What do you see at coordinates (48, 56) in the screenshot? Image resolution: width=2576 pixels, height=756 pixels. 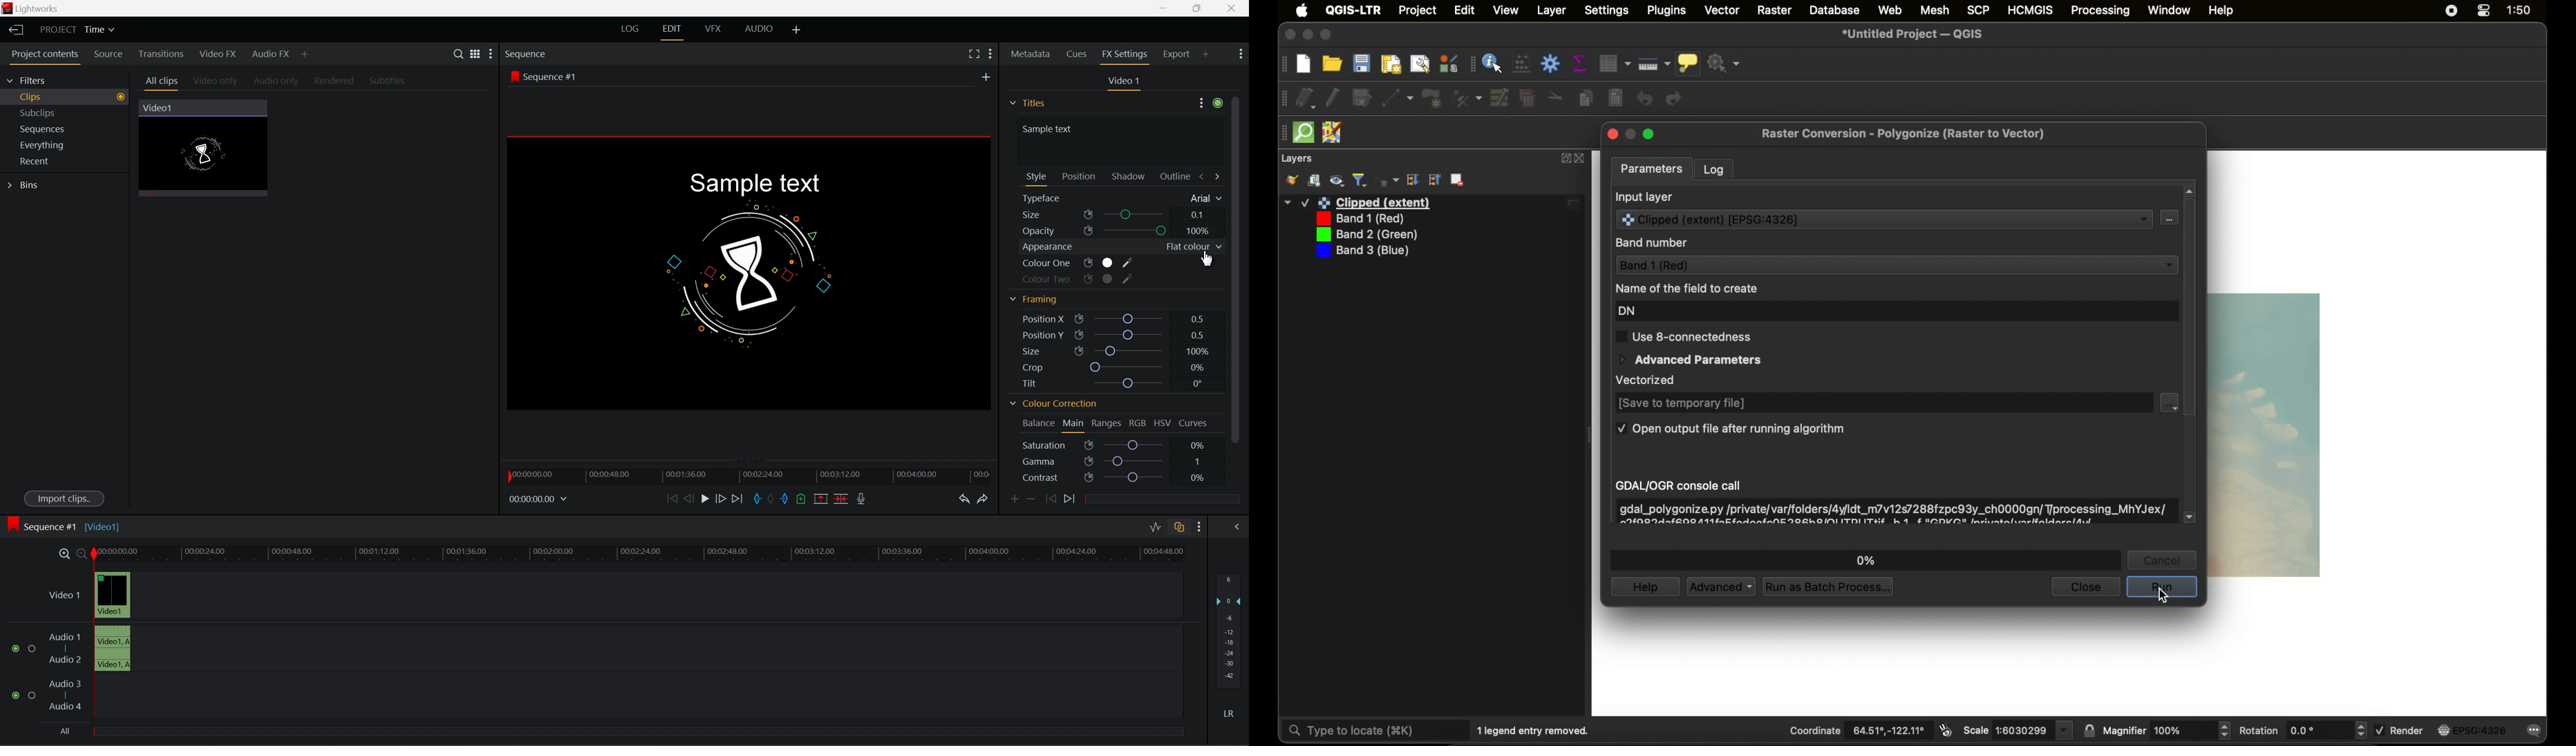 I see `projects controls` at bounding box center [48, 56].